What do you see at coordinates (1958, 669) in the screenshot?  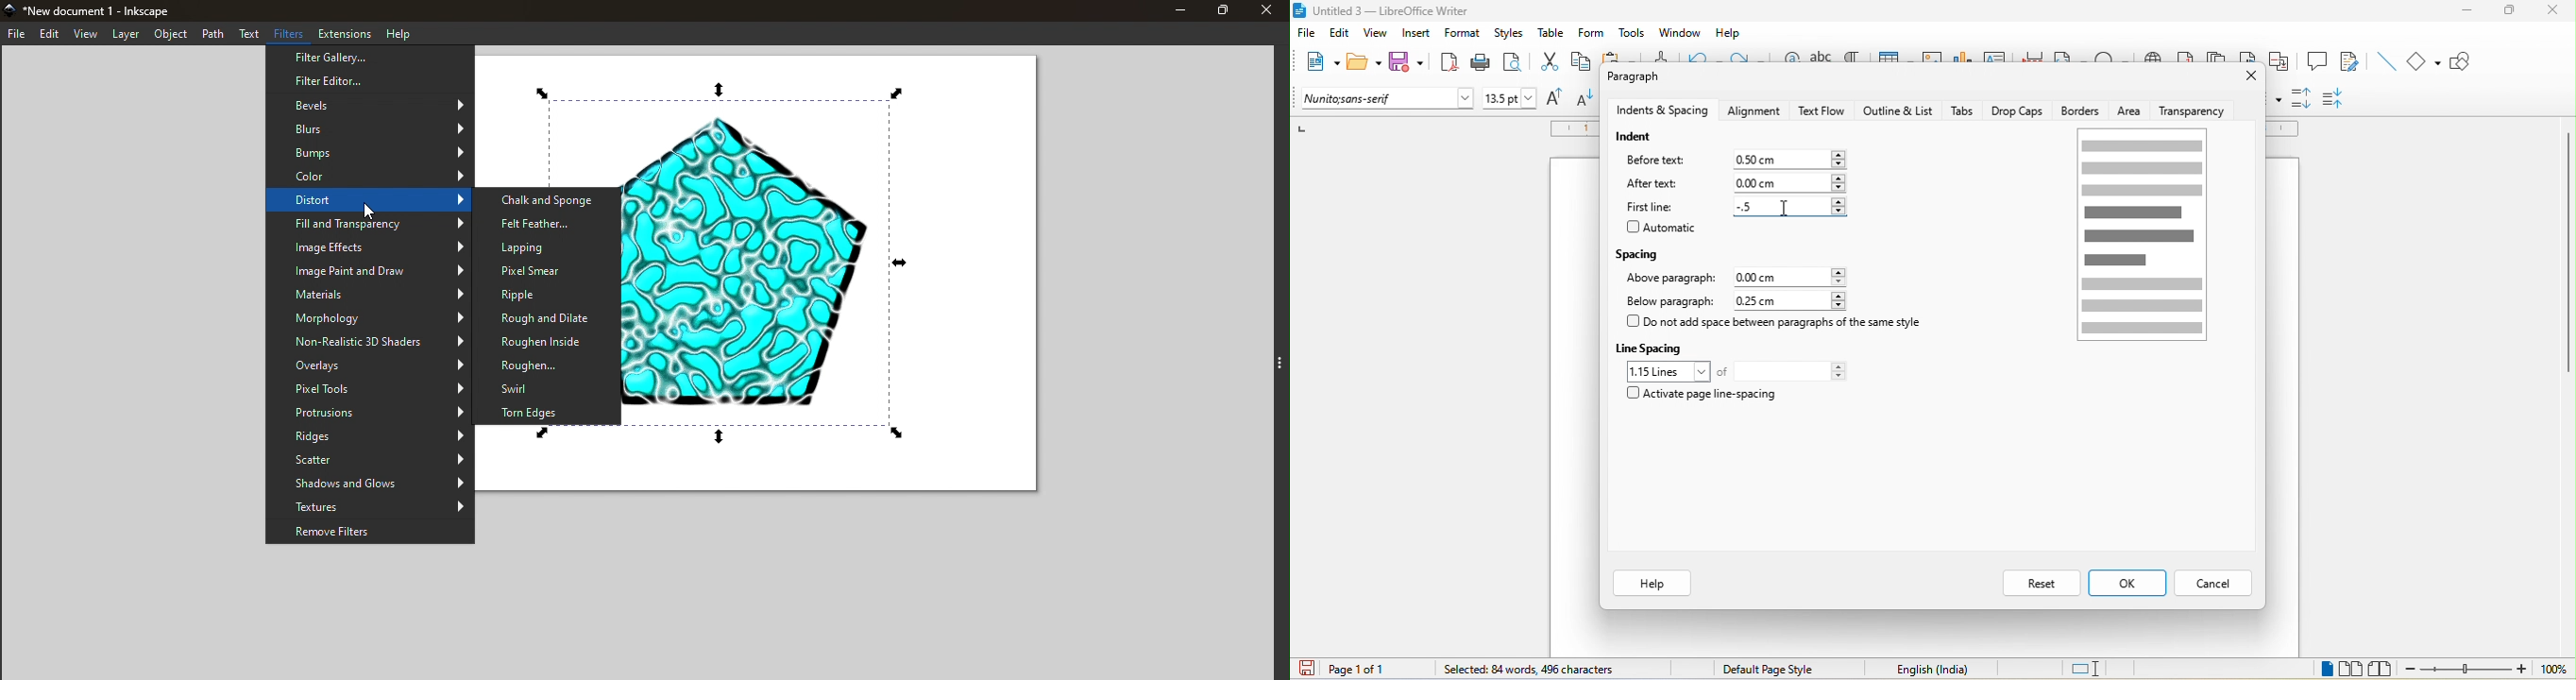 I see `text language` at bounding box center [1958, 669].